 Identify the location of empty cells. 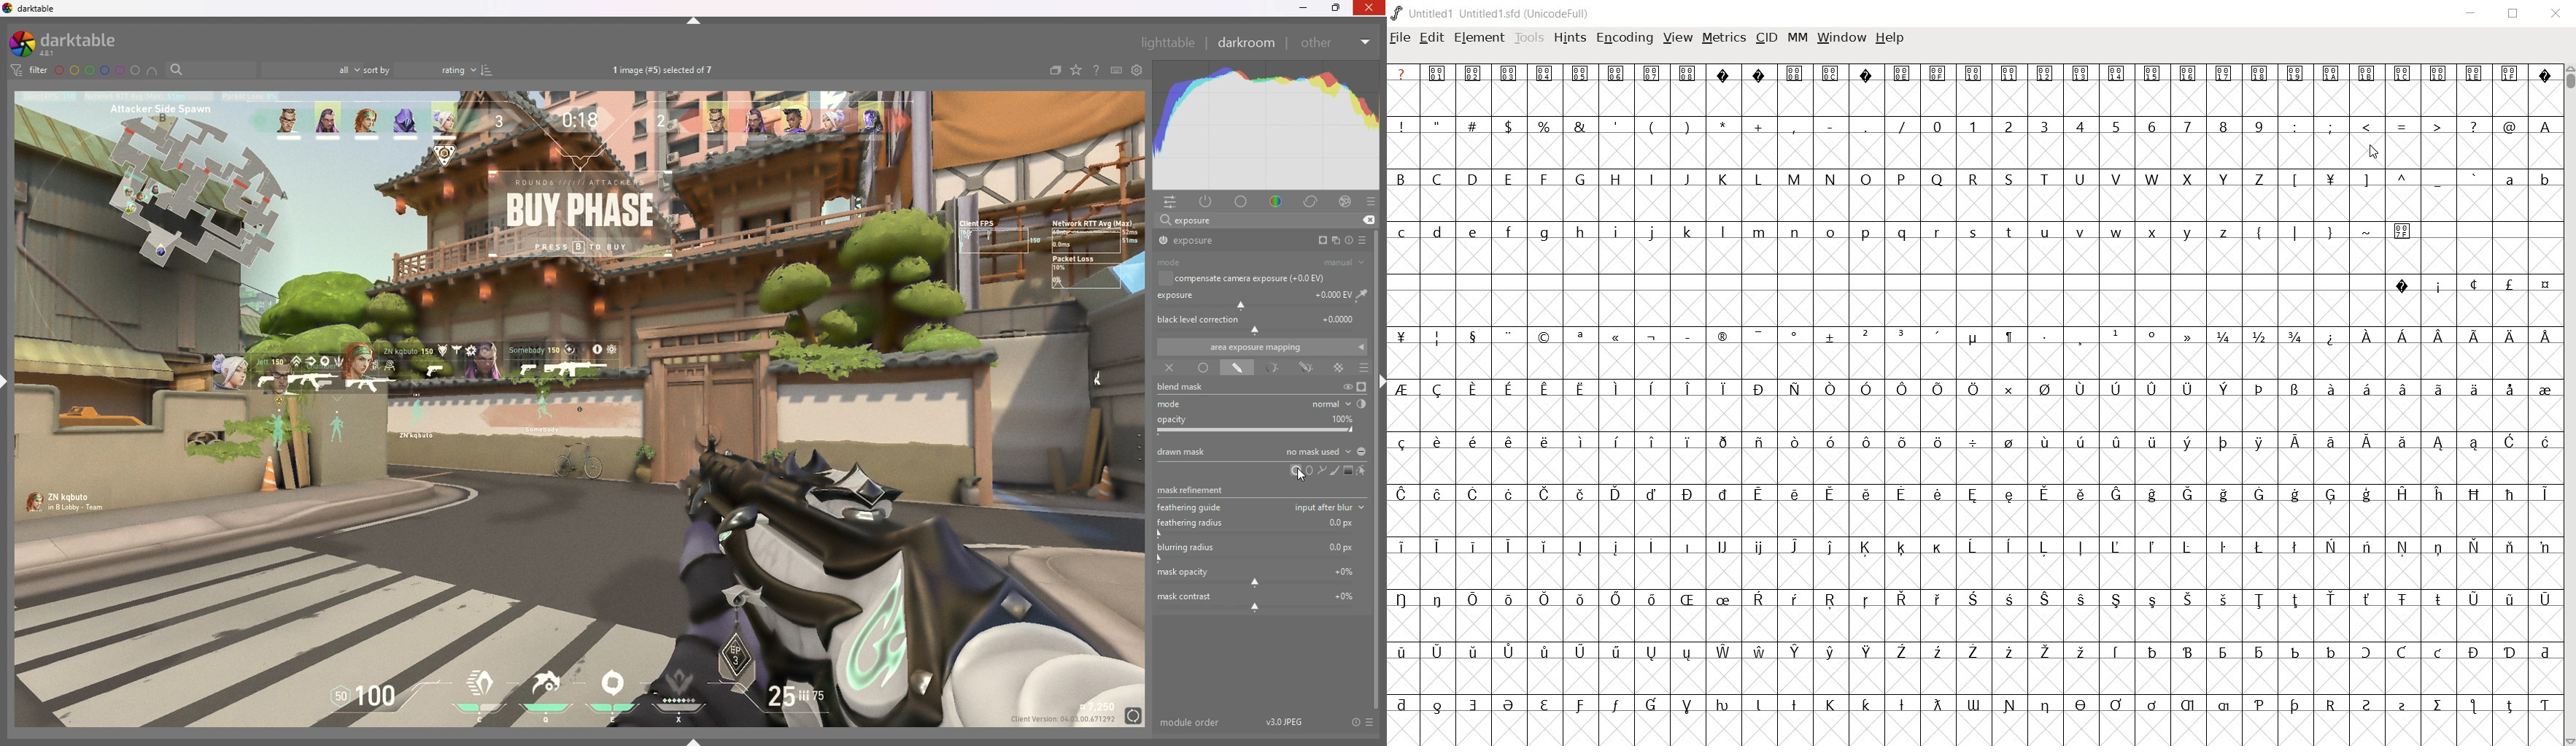
(1974, 623).